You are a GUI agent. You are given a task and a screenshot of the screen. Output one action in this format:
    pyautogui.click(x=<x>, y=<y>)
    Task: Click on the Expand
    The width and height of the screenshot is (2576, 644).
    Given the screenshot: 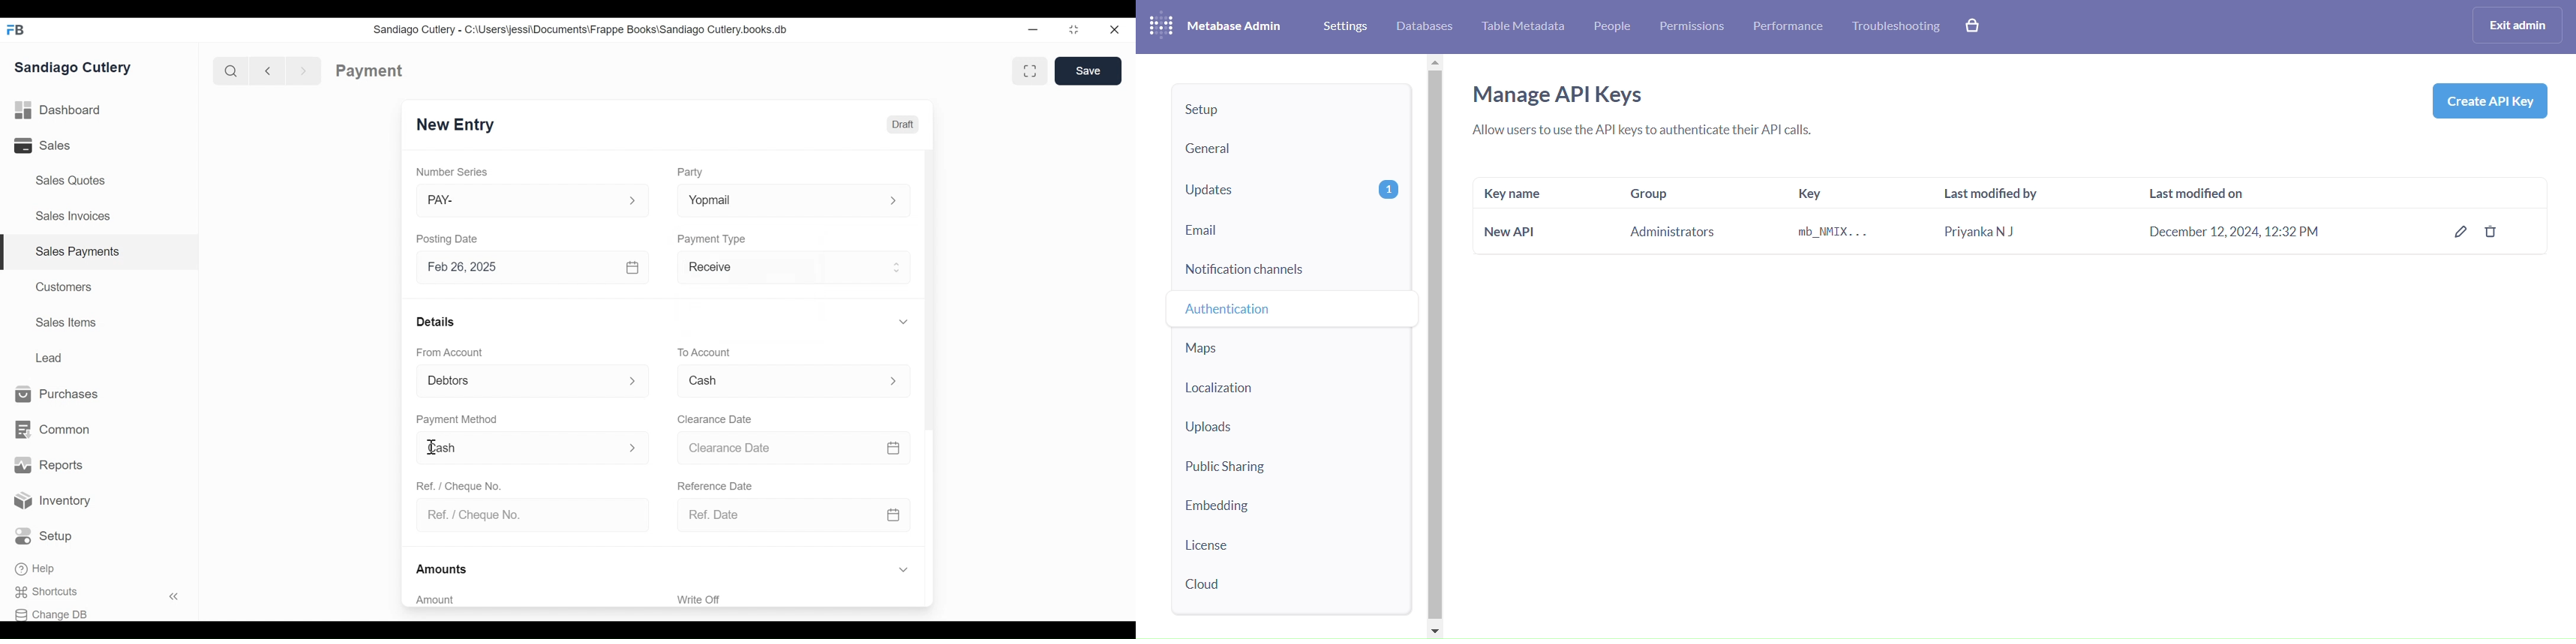 What is the action you would take?
    pyautogui.click(x=903, y=570)
    